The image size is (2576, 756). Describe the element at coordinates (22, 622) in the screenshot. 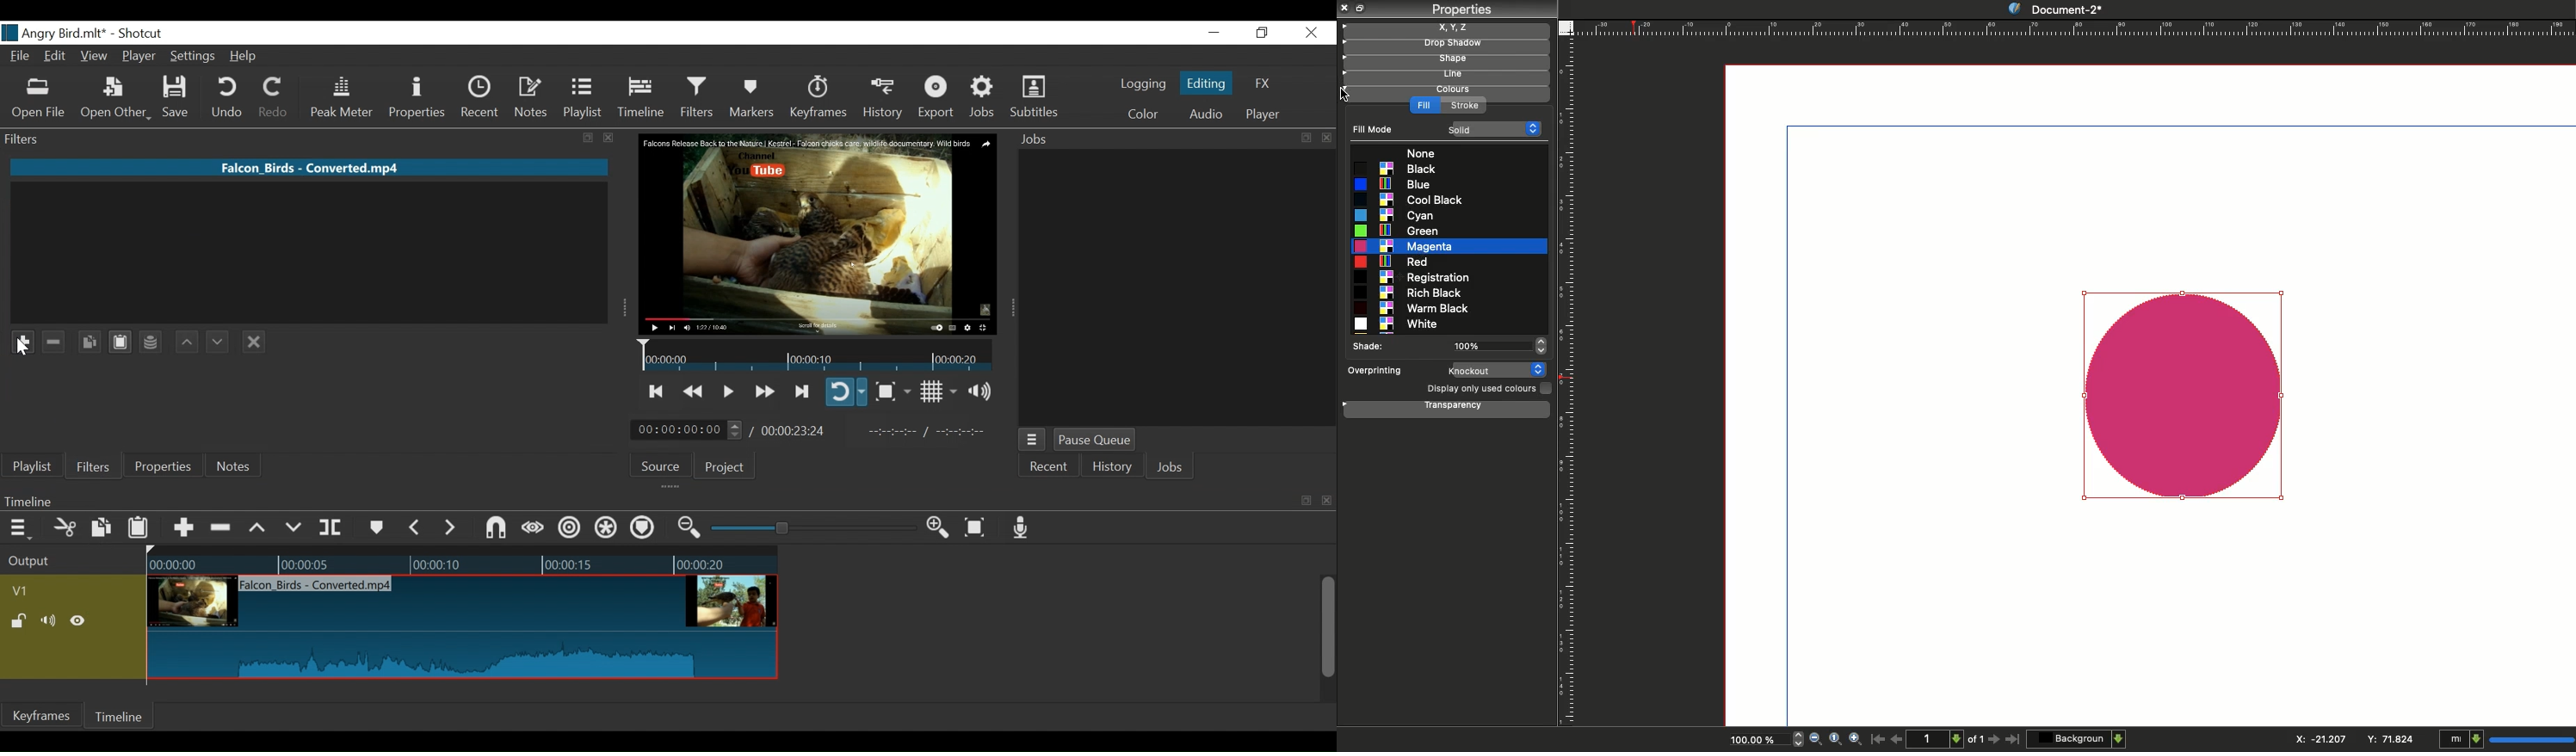

I see `(un)lock track` at that location.